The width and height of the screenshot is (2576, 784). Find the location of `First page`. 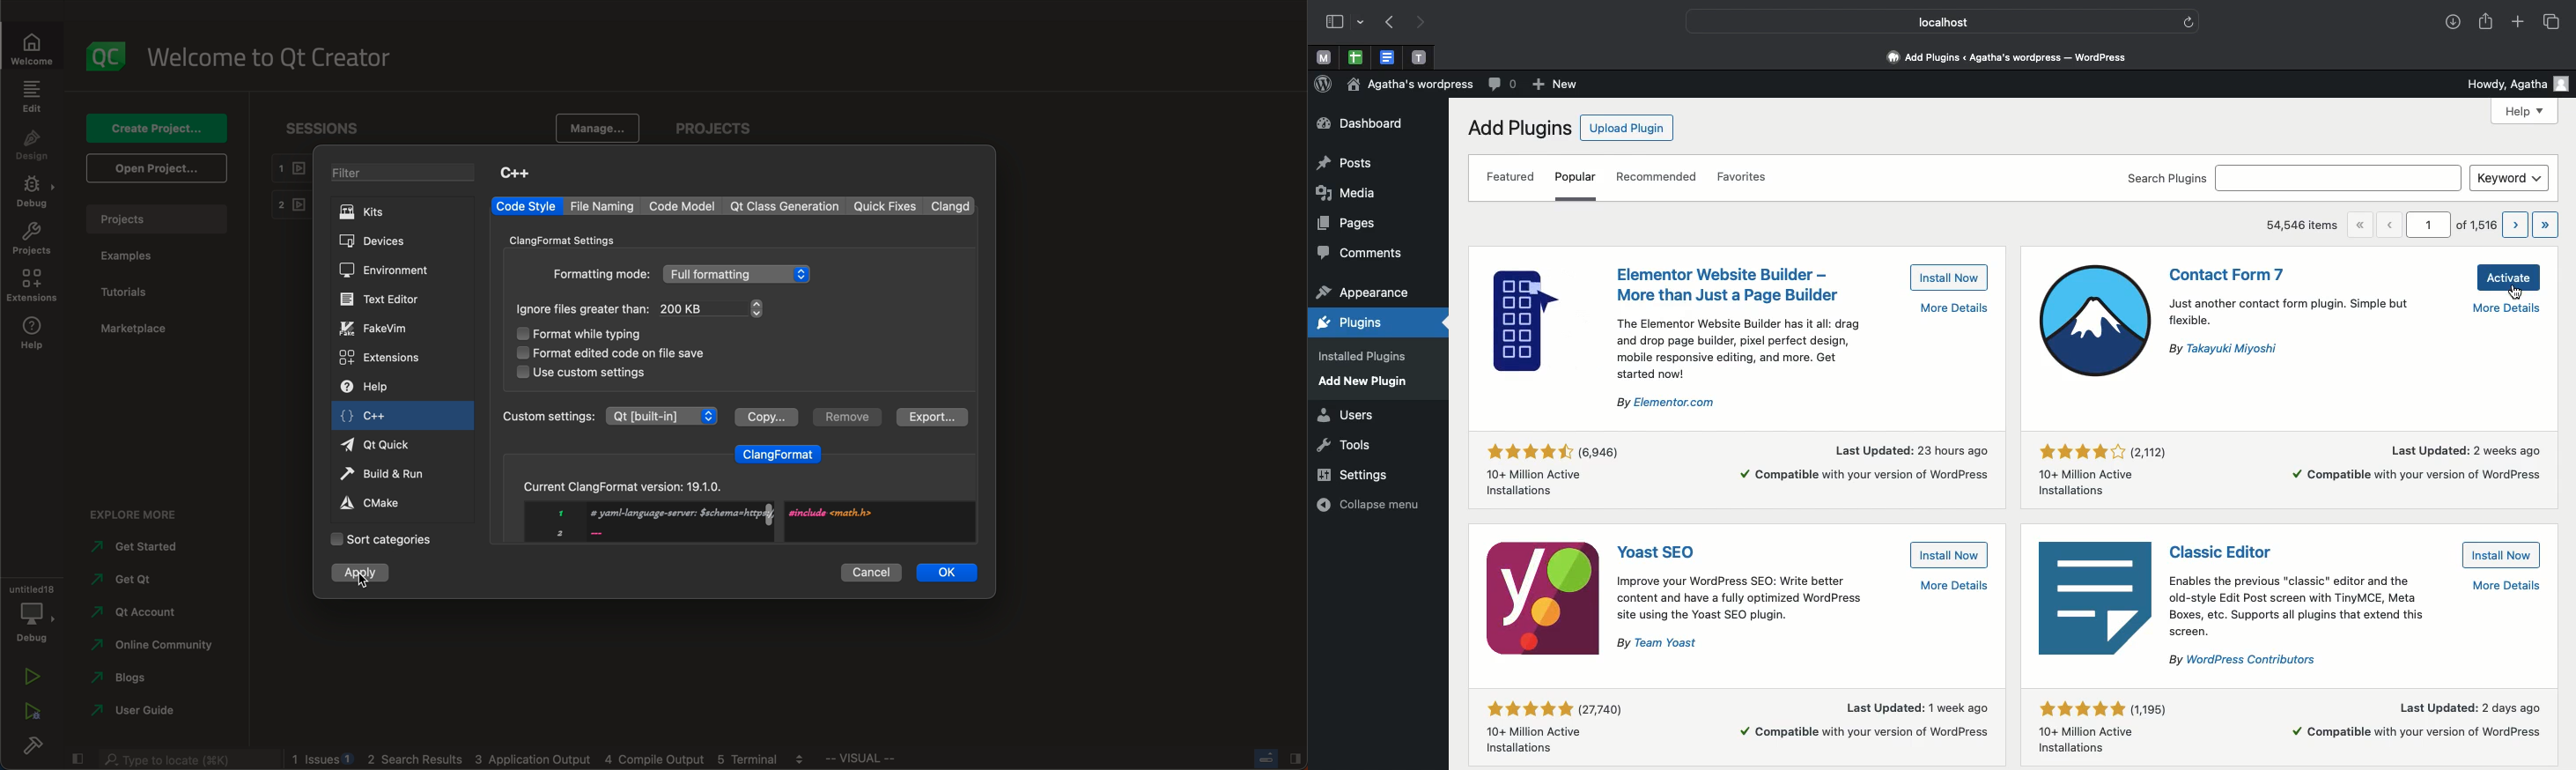

First page is located at coordinates (2365, 225).